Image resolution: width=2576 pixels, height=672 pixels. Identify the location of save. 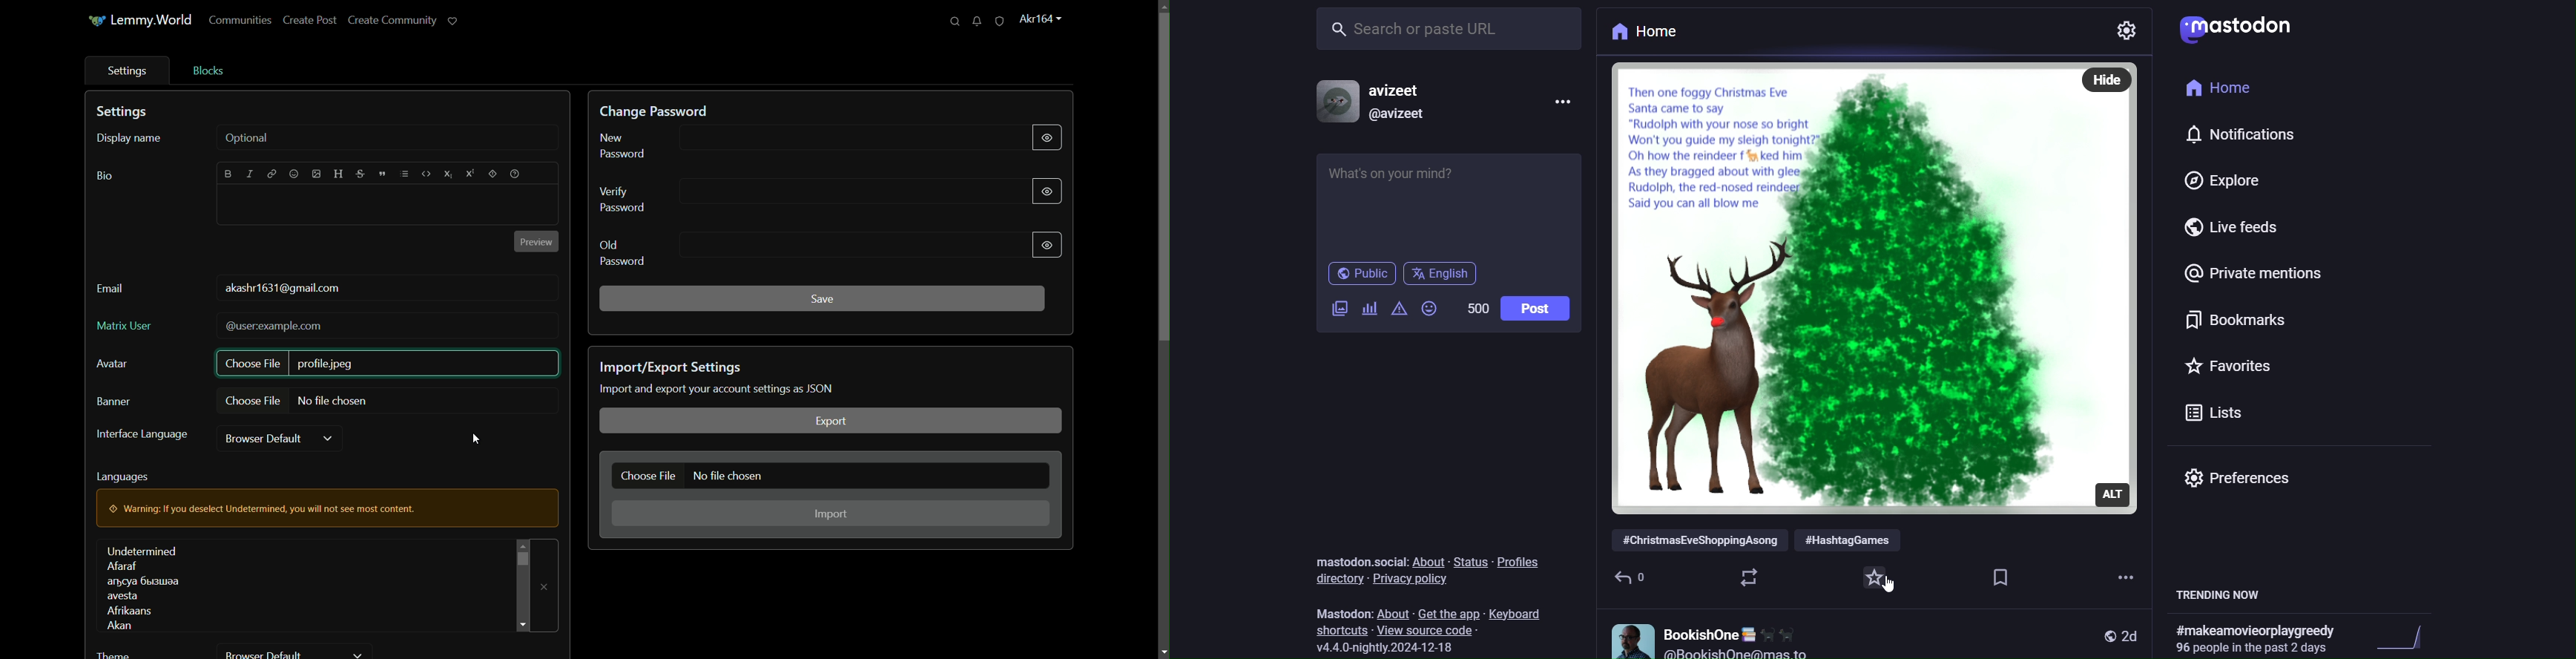
(823, 298).